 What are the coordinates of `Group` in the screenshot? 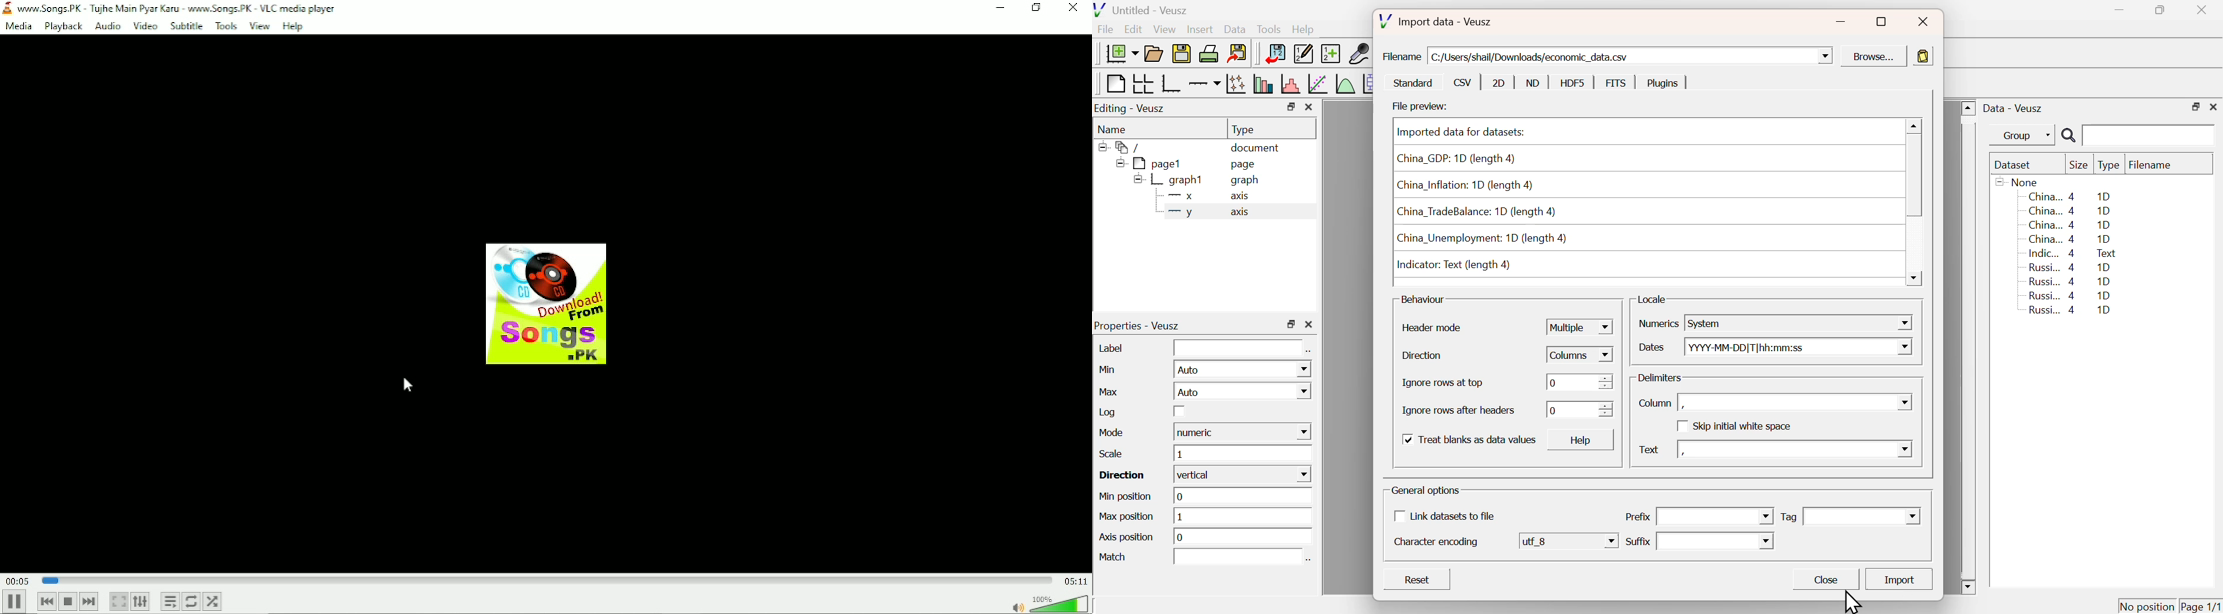 It's located at (2026, 136).